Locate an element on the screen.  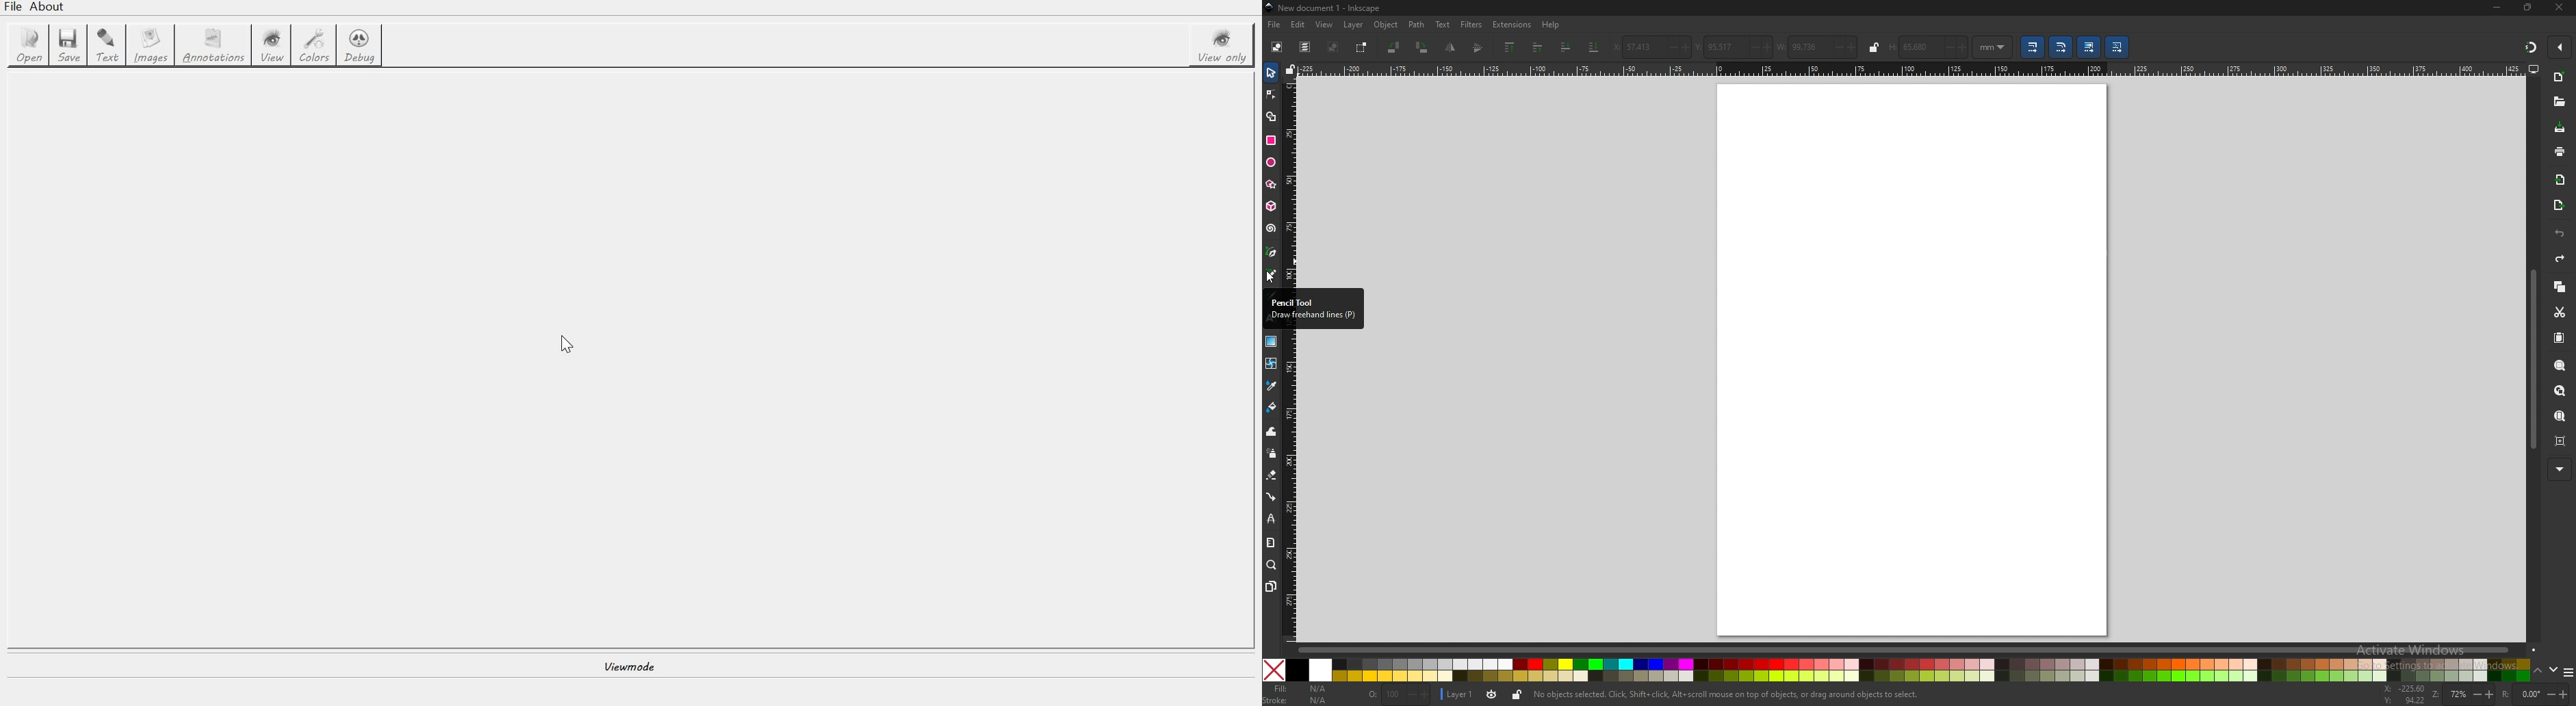
zoom drawing is located at coordinates (2560, 392).